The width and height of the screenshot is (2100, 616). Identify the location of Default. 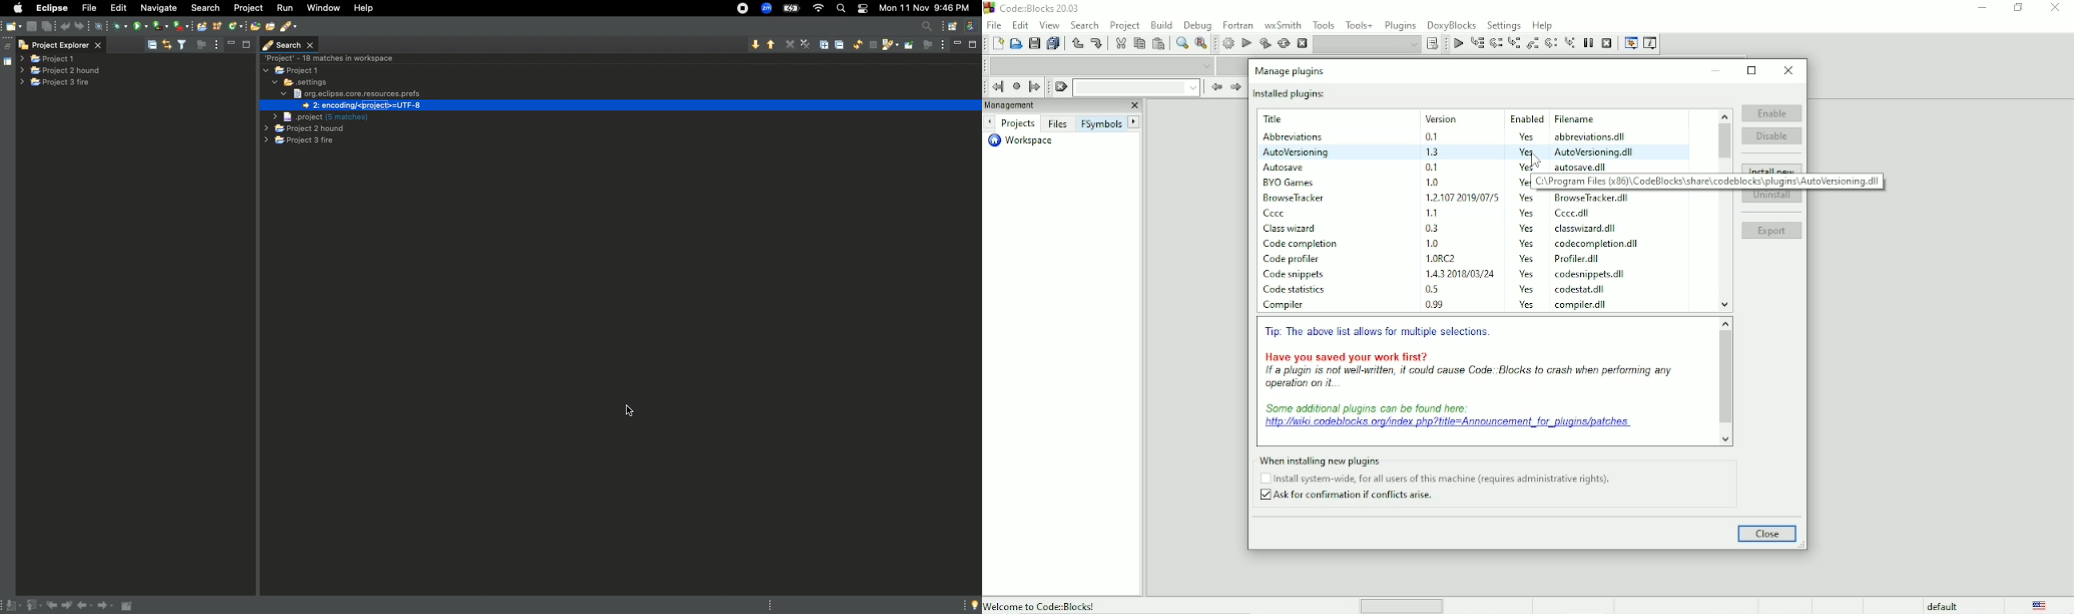
(1932, 606).